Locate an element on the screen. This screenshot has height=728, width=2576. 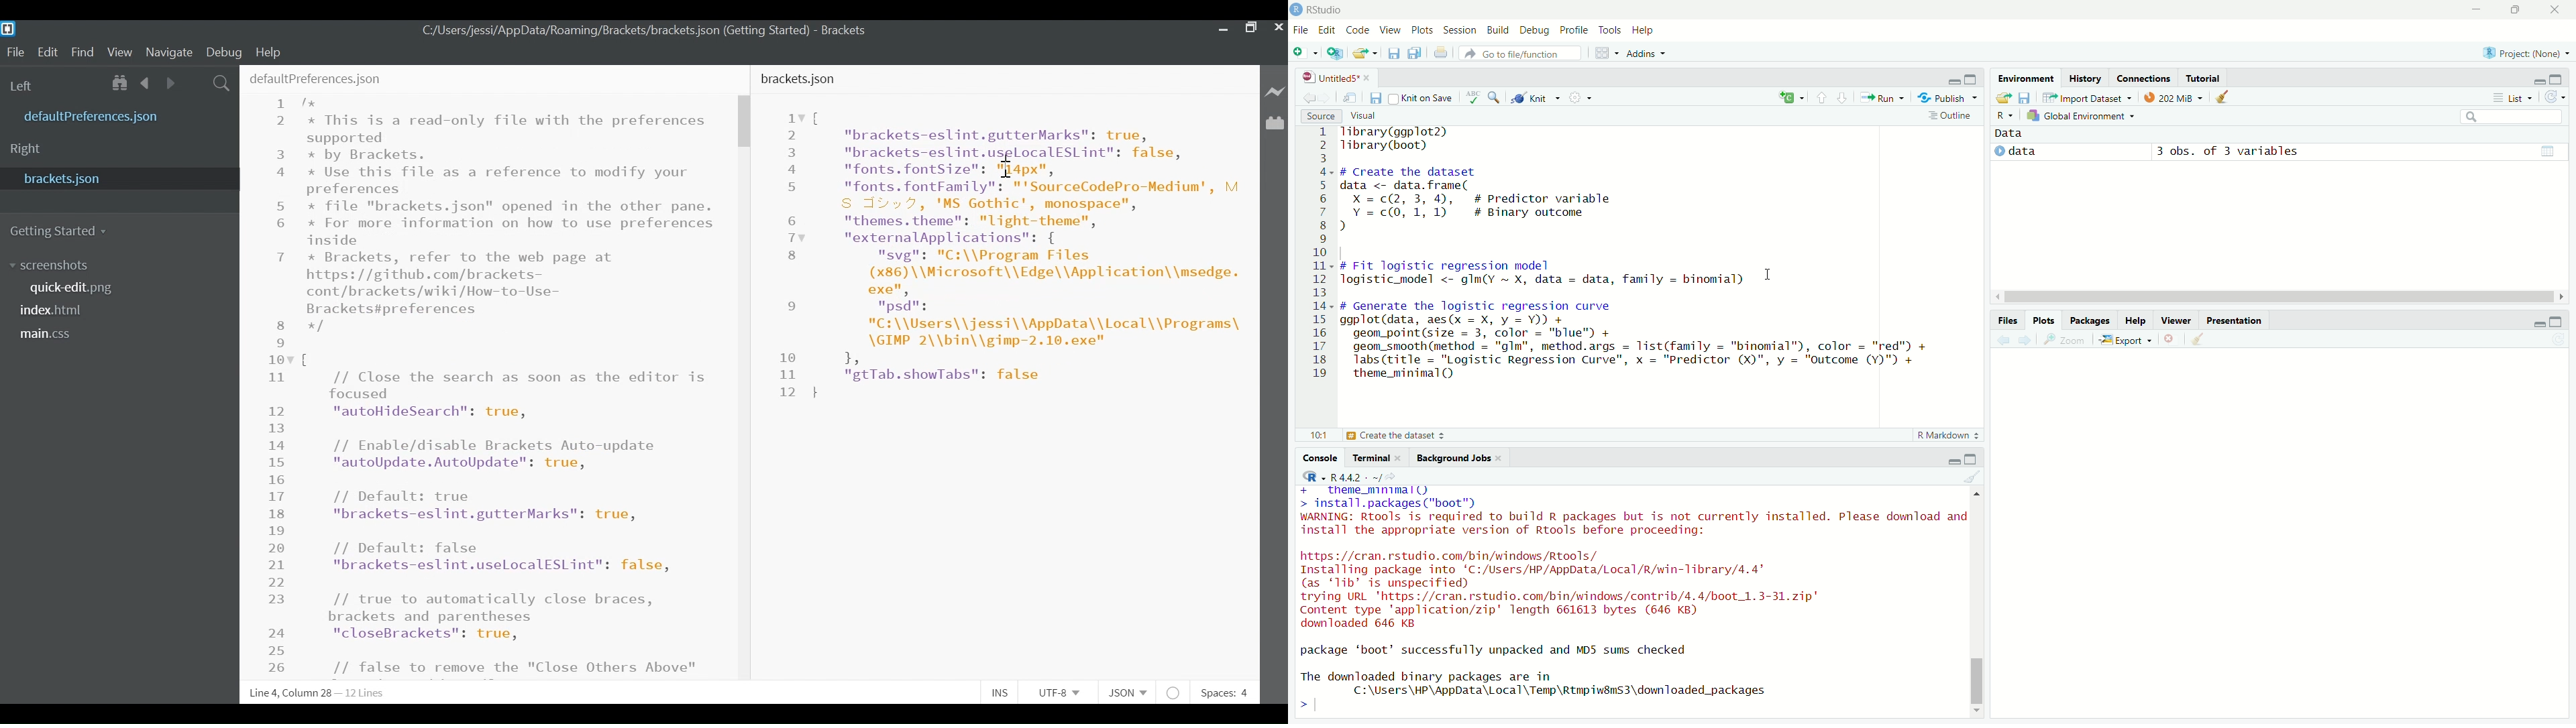
close is located at coordinates (2554, 10).